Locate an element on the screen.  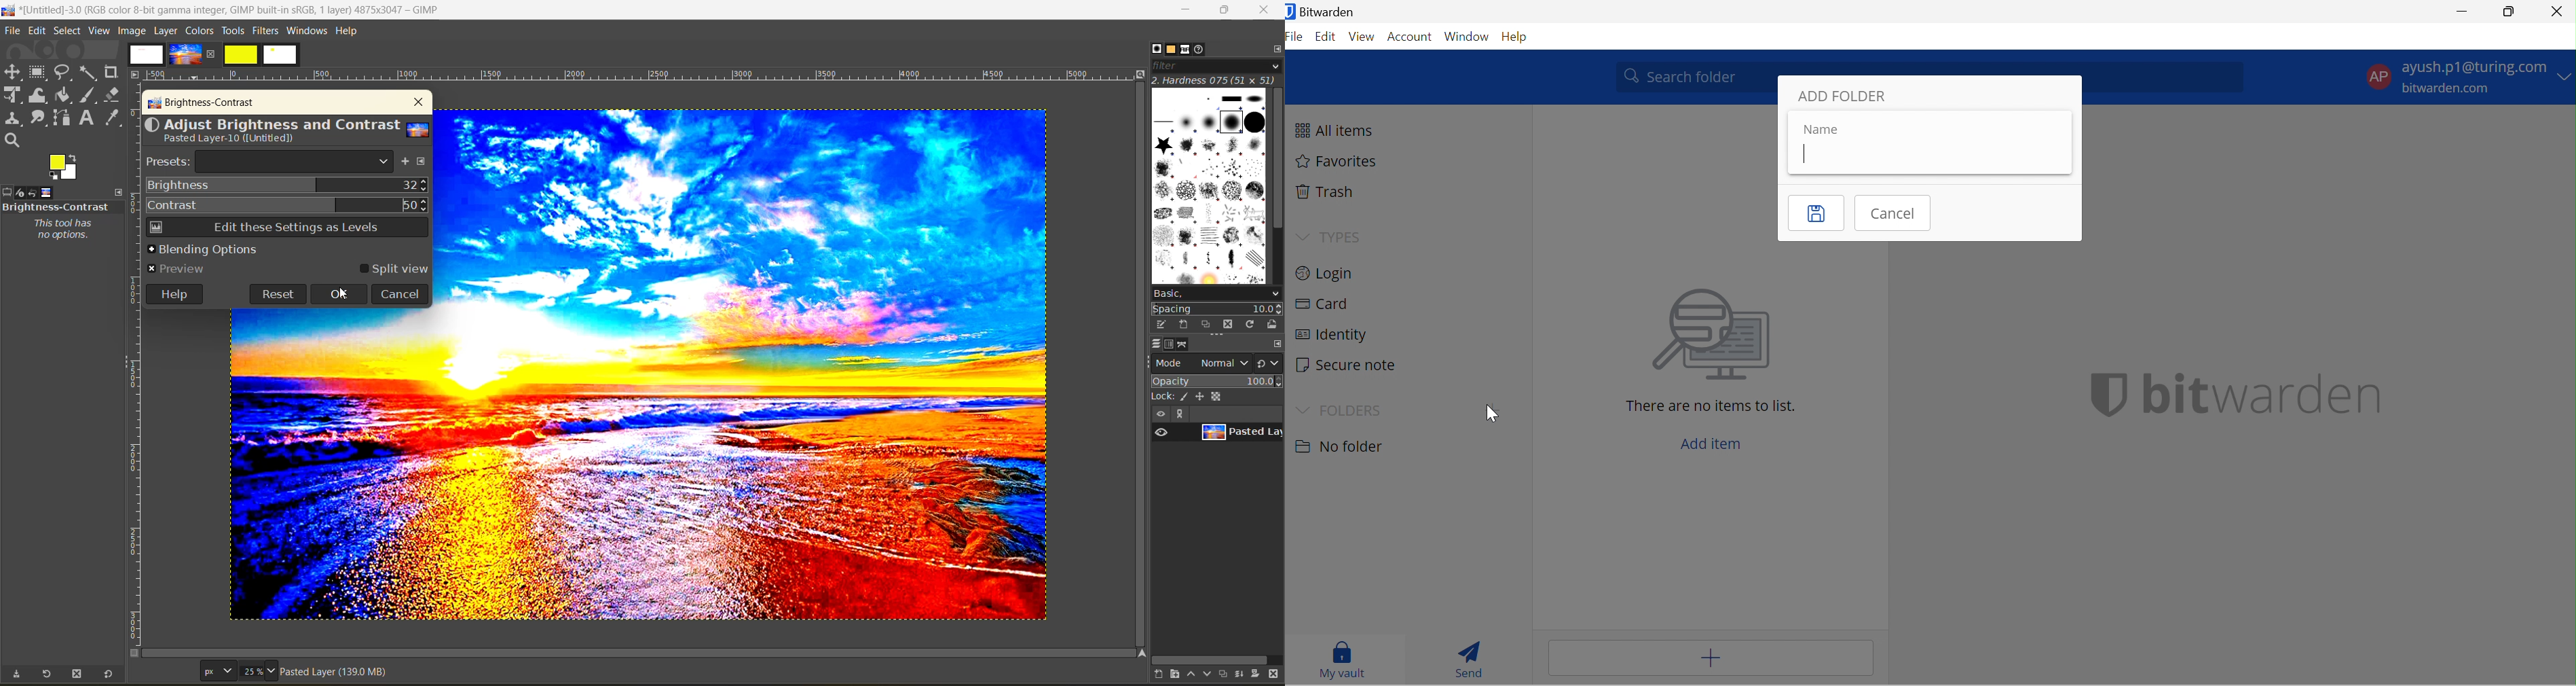
brightness is located at coordinates (287, 186).